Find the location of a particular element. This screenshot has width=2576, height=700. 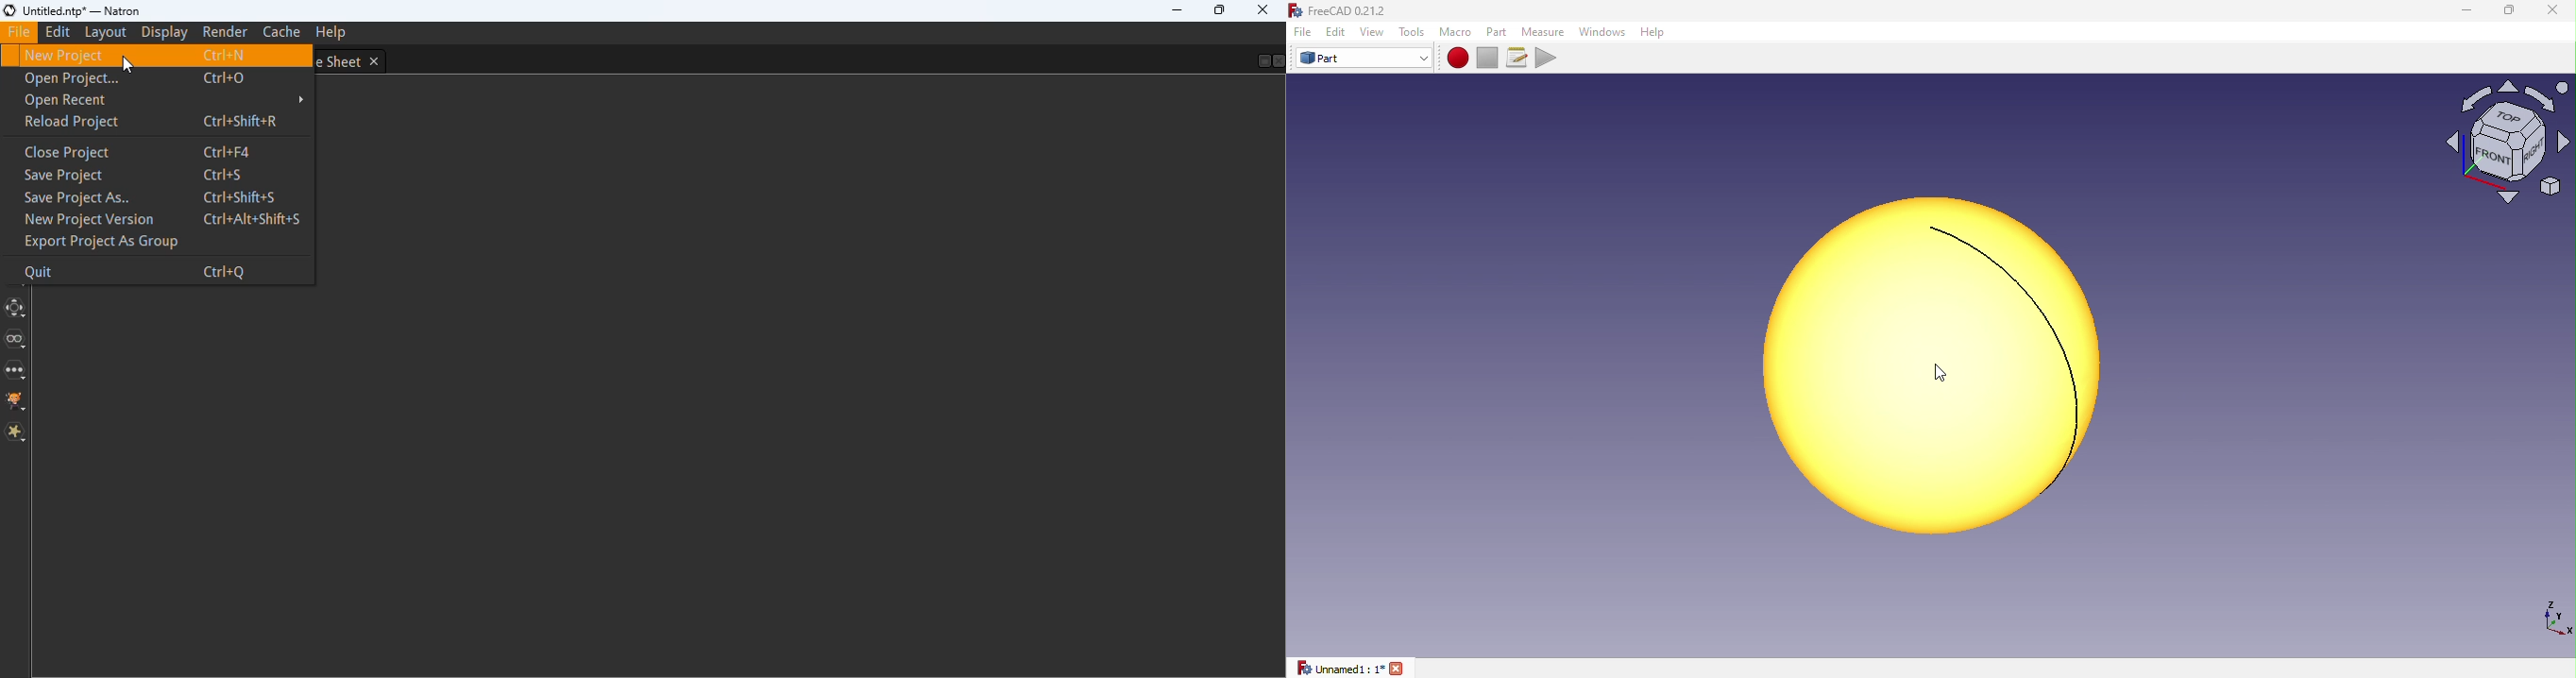

Close is located at coordinates (2545, 13).